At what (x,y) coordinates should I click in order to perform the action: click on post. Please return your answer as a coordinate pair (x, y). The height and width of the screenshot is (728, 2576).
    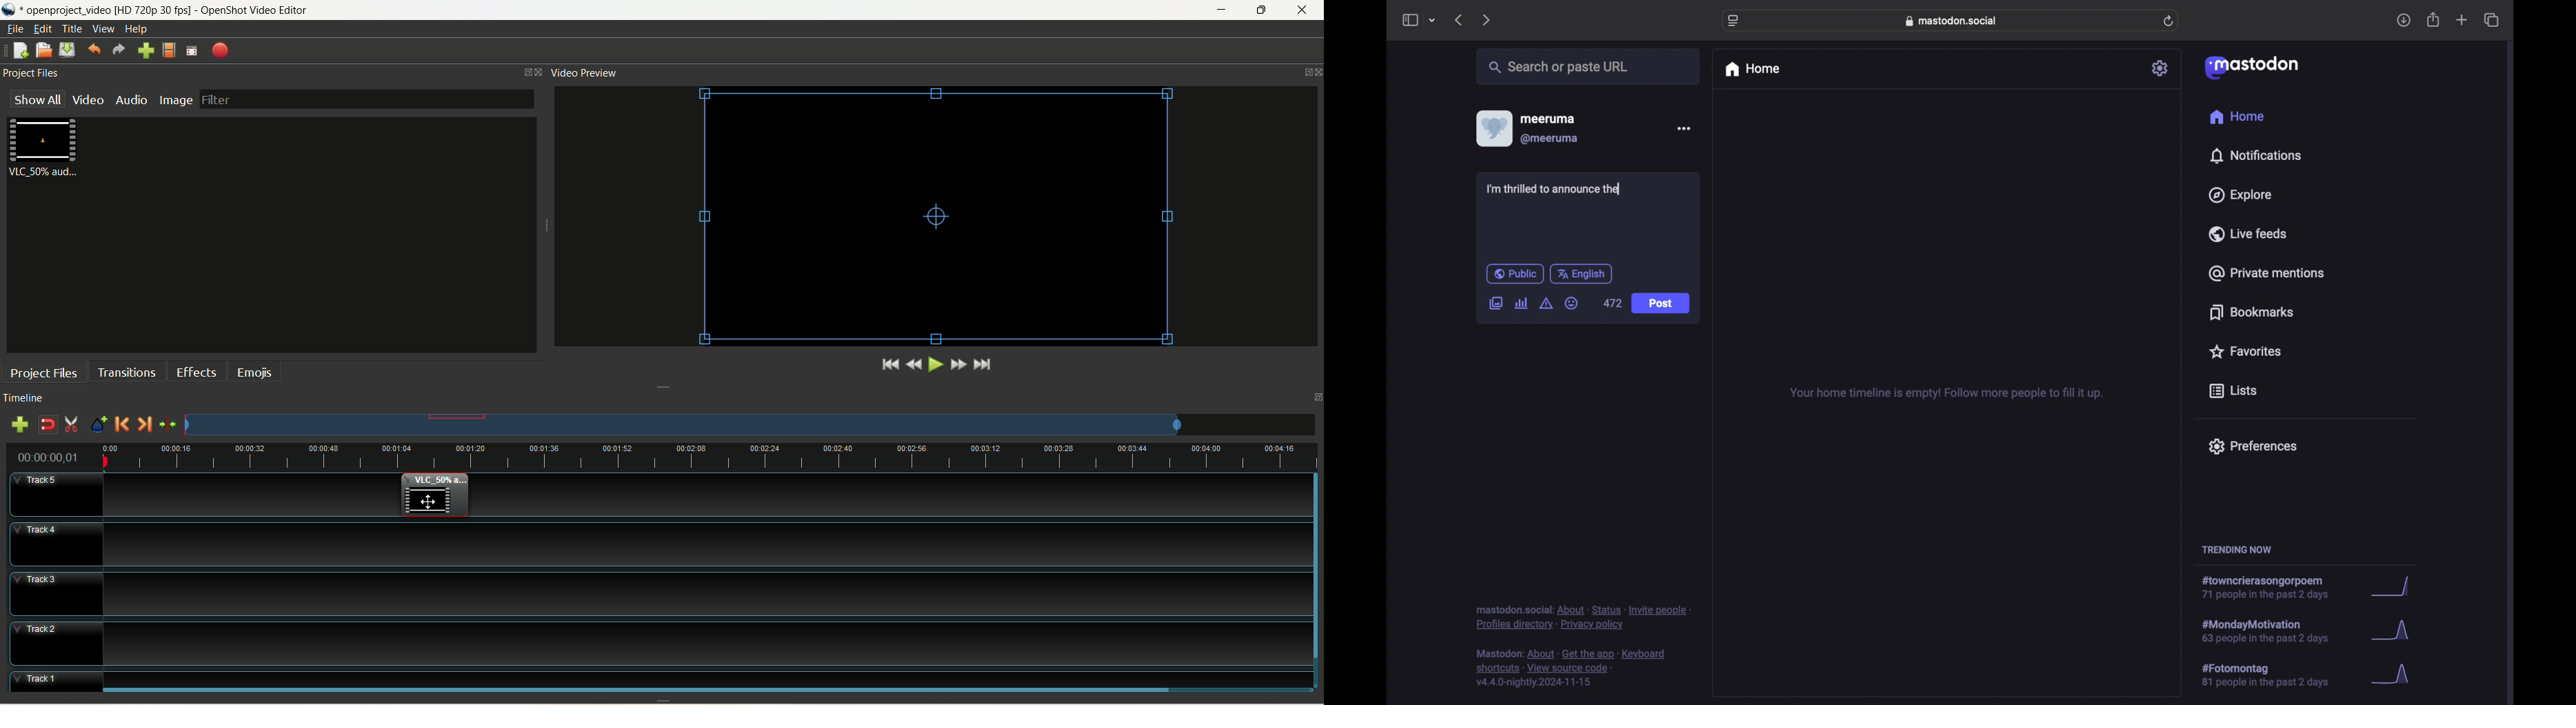
    Looking at the image, I should click on (1661, 304).